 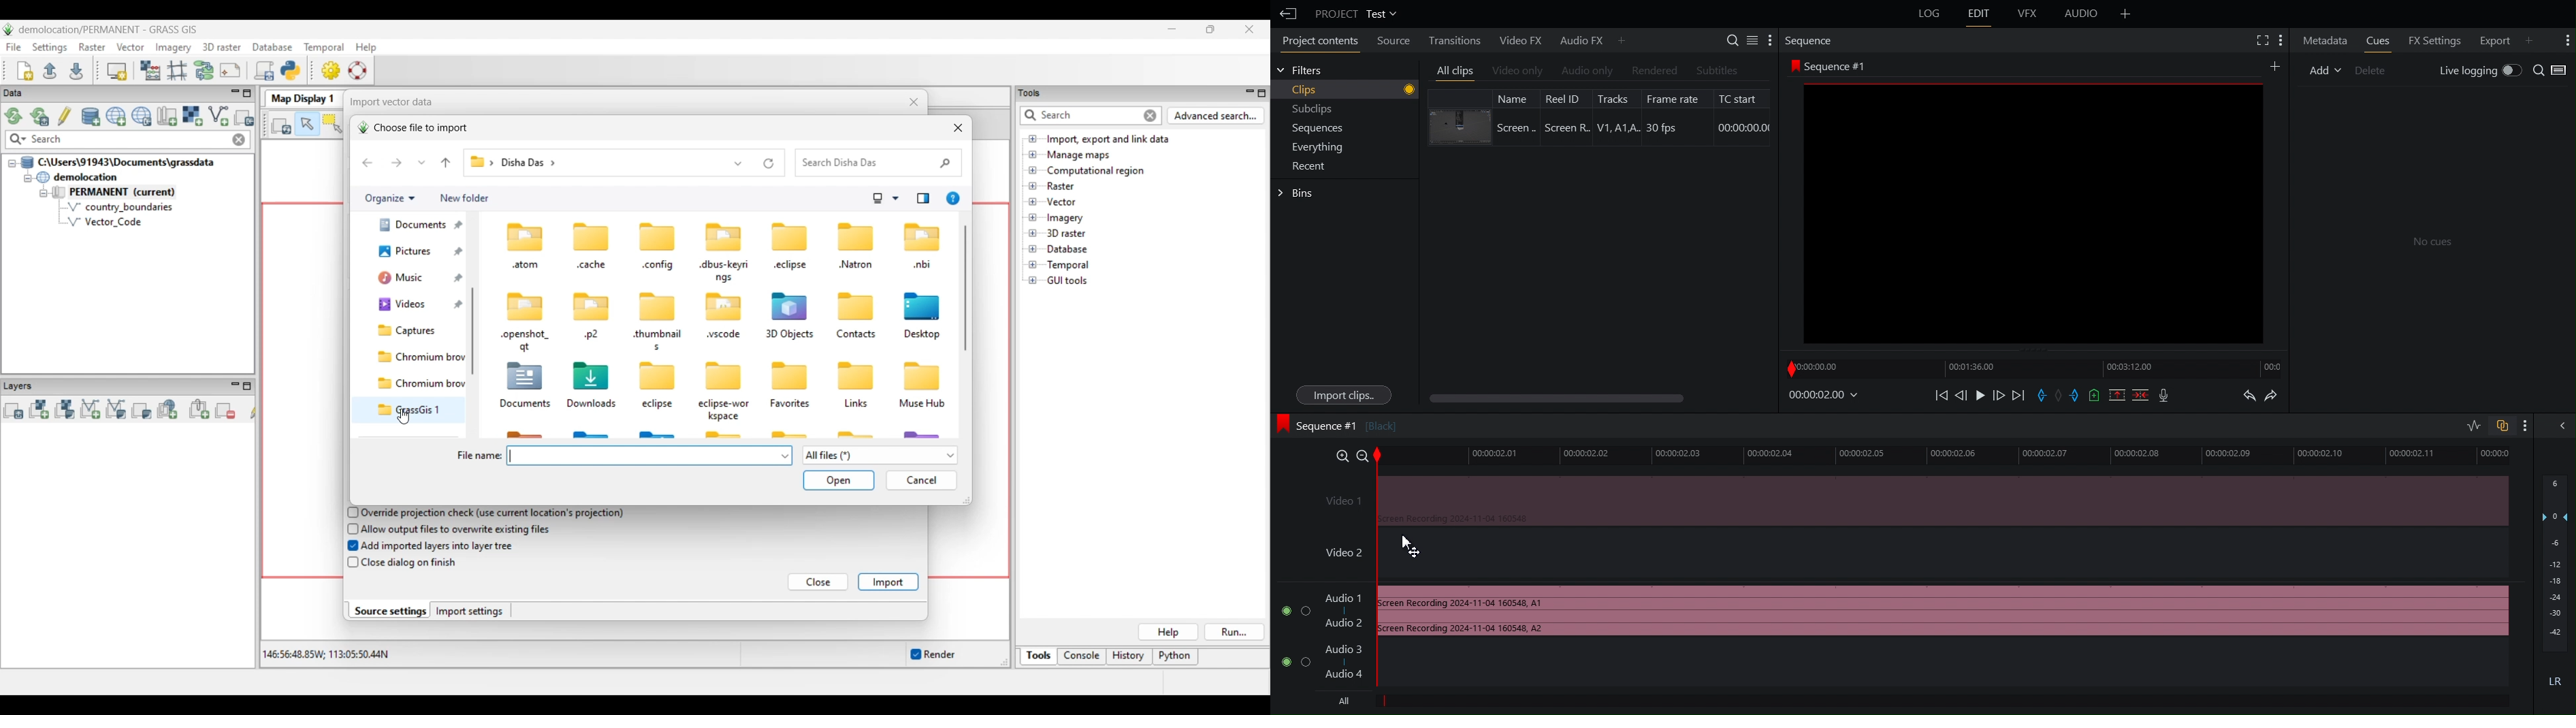 I want to click on All clips, so click(x=1452, y=69).